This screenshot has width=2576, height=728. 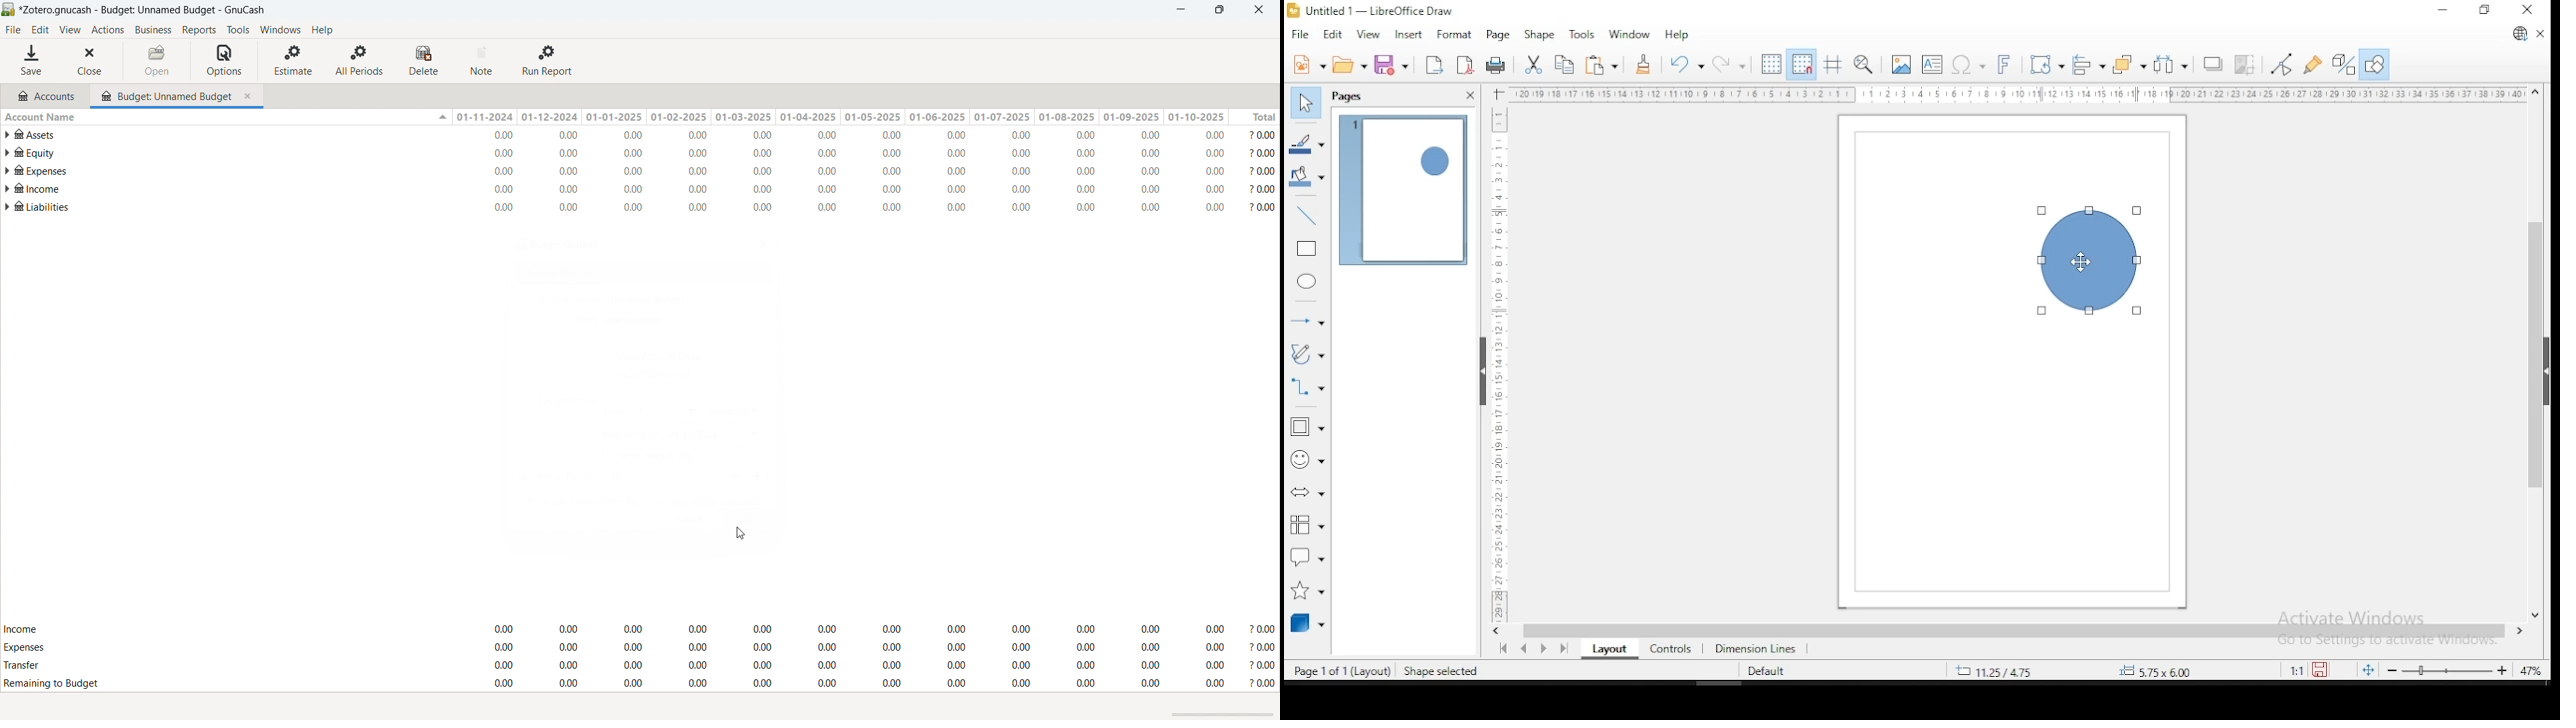 I want to click on expand subaccounts, so click(x=7, y=135).